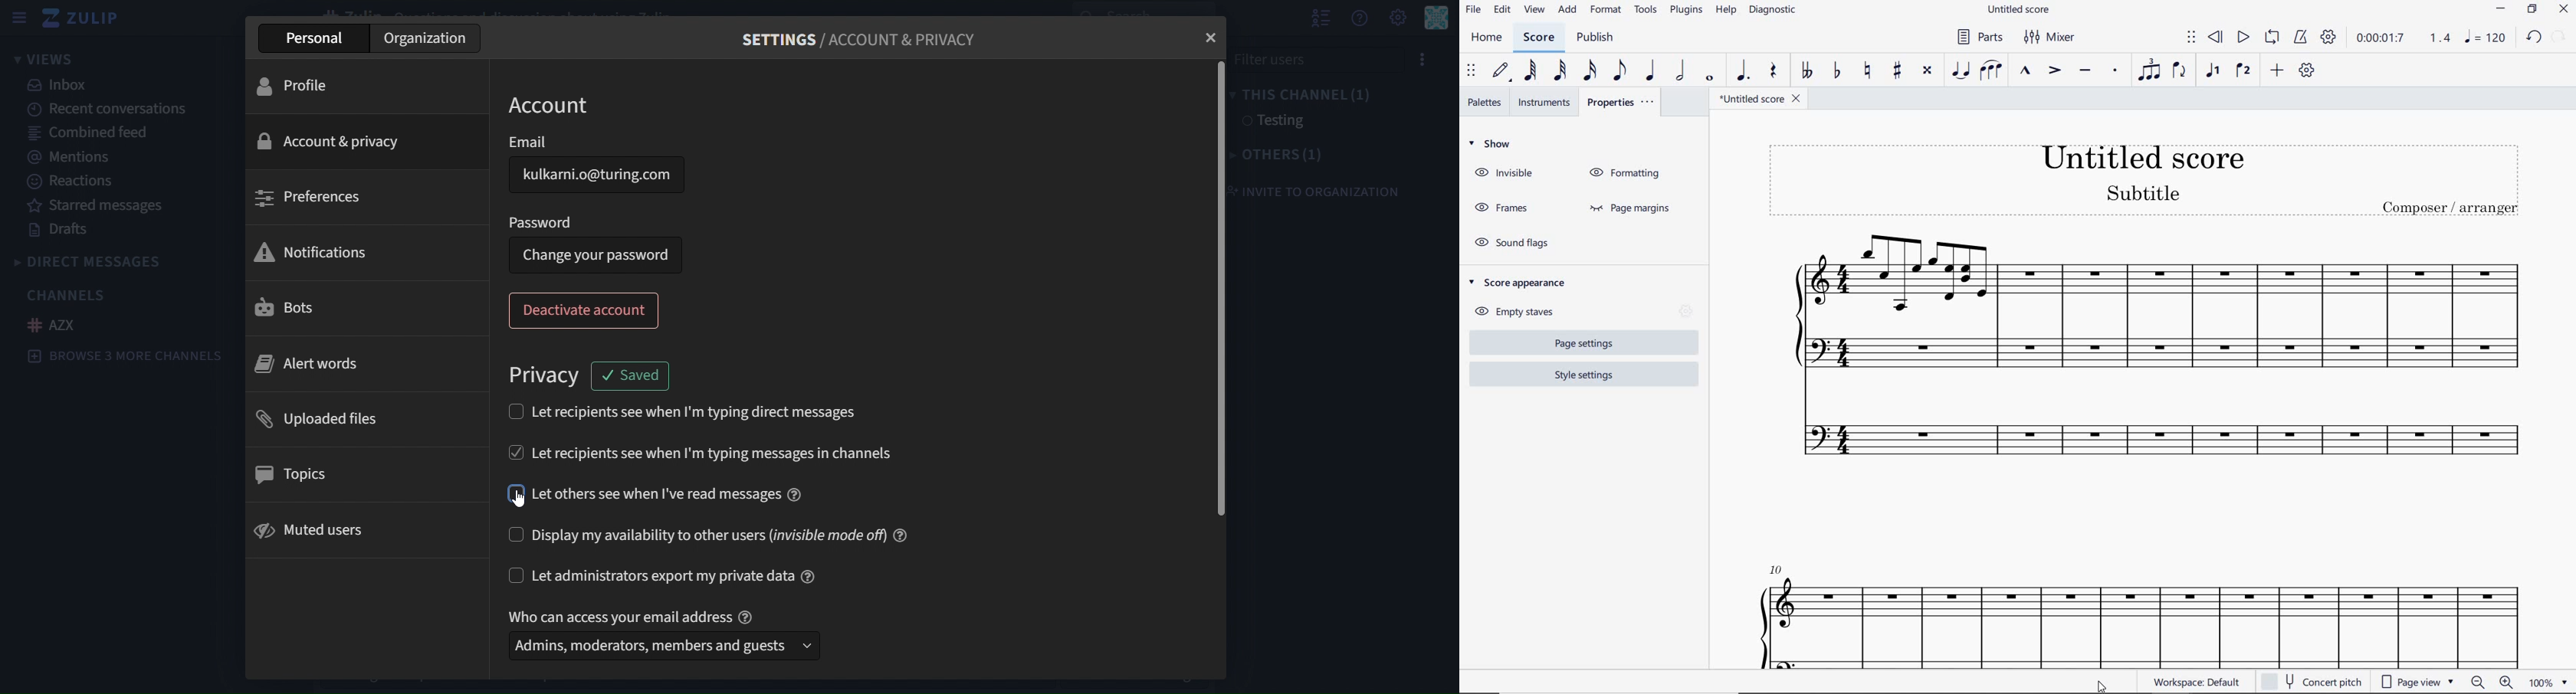 The image size is (2576, 700). Describe the element at coordinates (1503, 70) in the screenshot. I see `DEFAULT (STEP TIME)` at that location.